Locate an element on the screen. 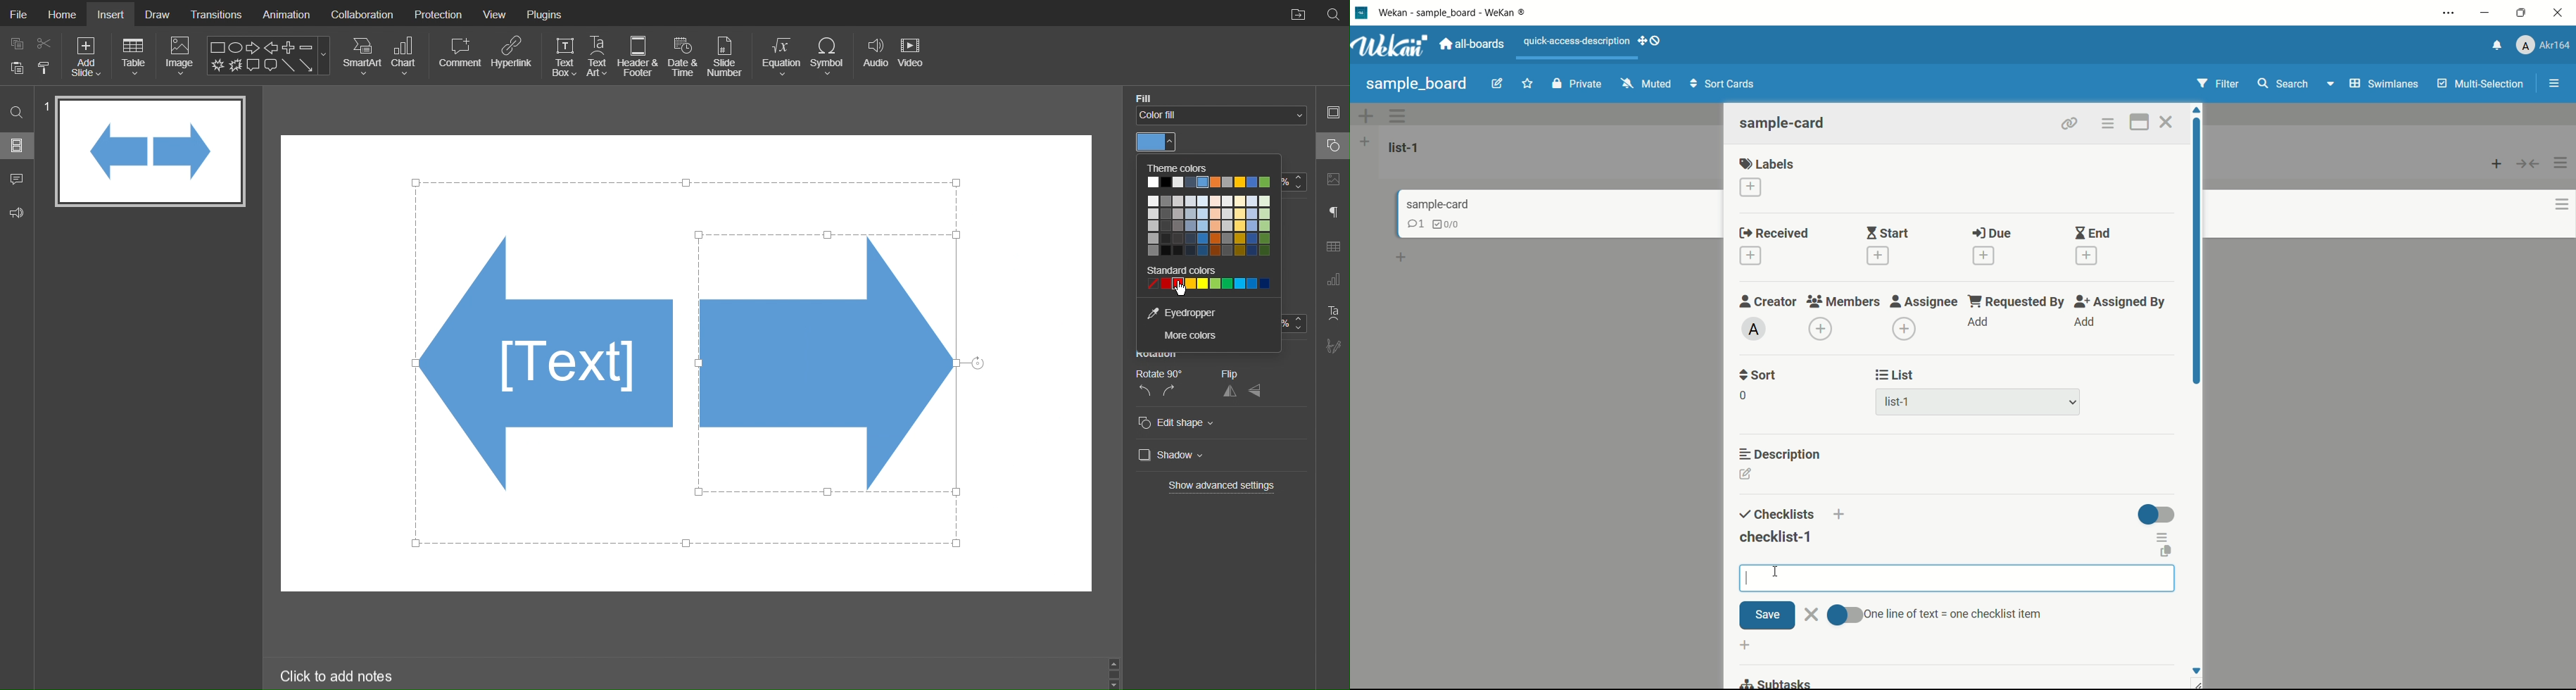 Image resolution: width=2576 pixels, height=700 pixels. Filter is located at coordinates (2219, 85).